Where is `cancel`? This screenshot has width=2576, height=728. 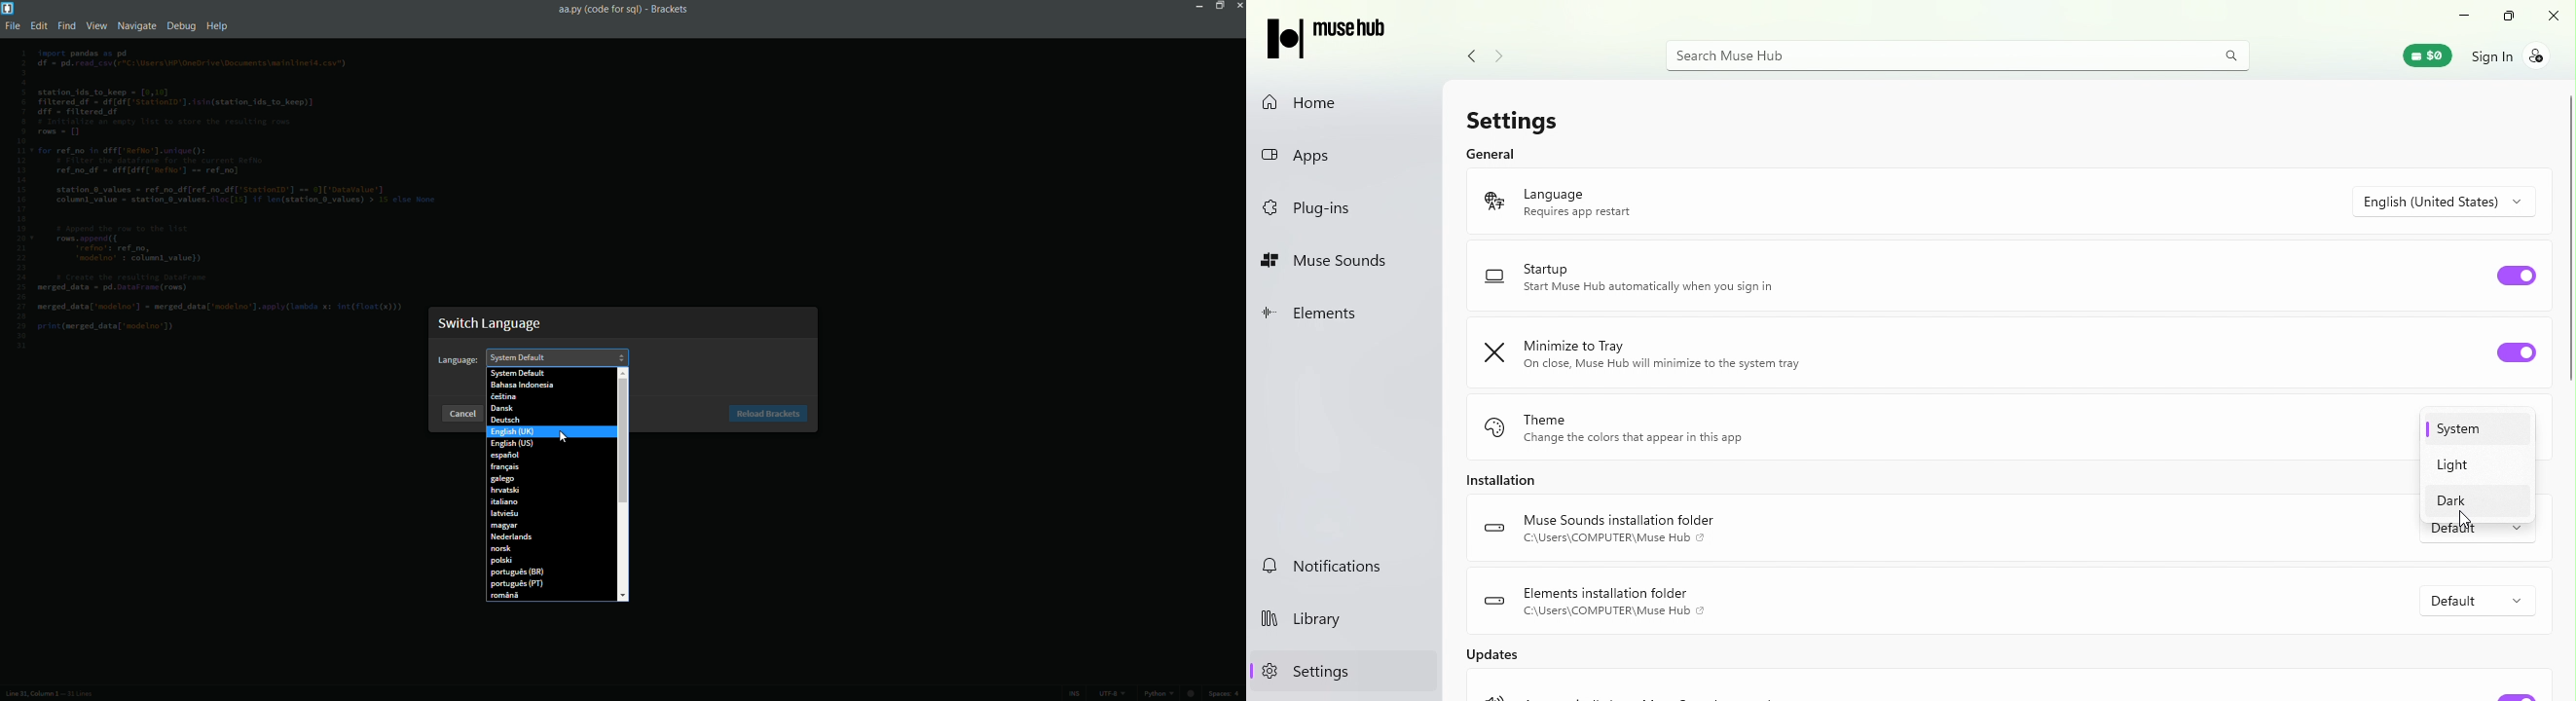 cancel is located at coordinates (460, 413).